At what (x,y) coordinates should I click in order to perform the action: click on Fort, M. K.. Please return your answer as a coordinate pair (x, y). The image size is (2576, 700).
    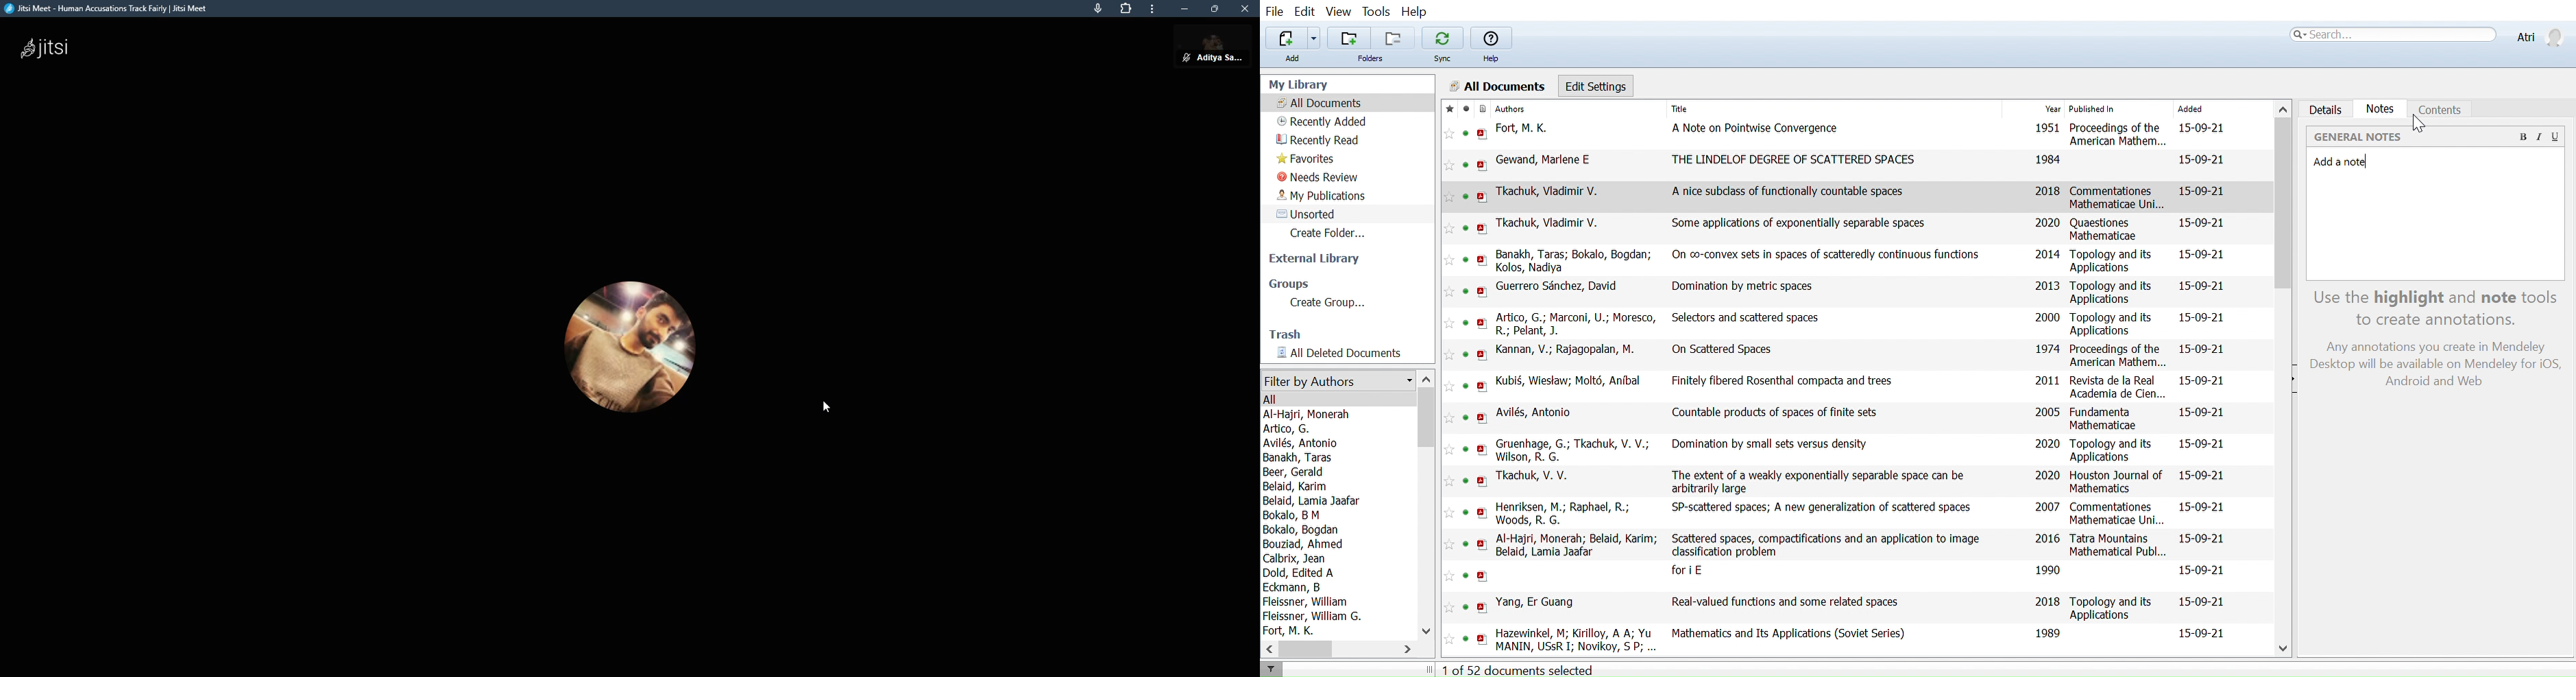
    Looking at the image, I should click on (1526, 127).